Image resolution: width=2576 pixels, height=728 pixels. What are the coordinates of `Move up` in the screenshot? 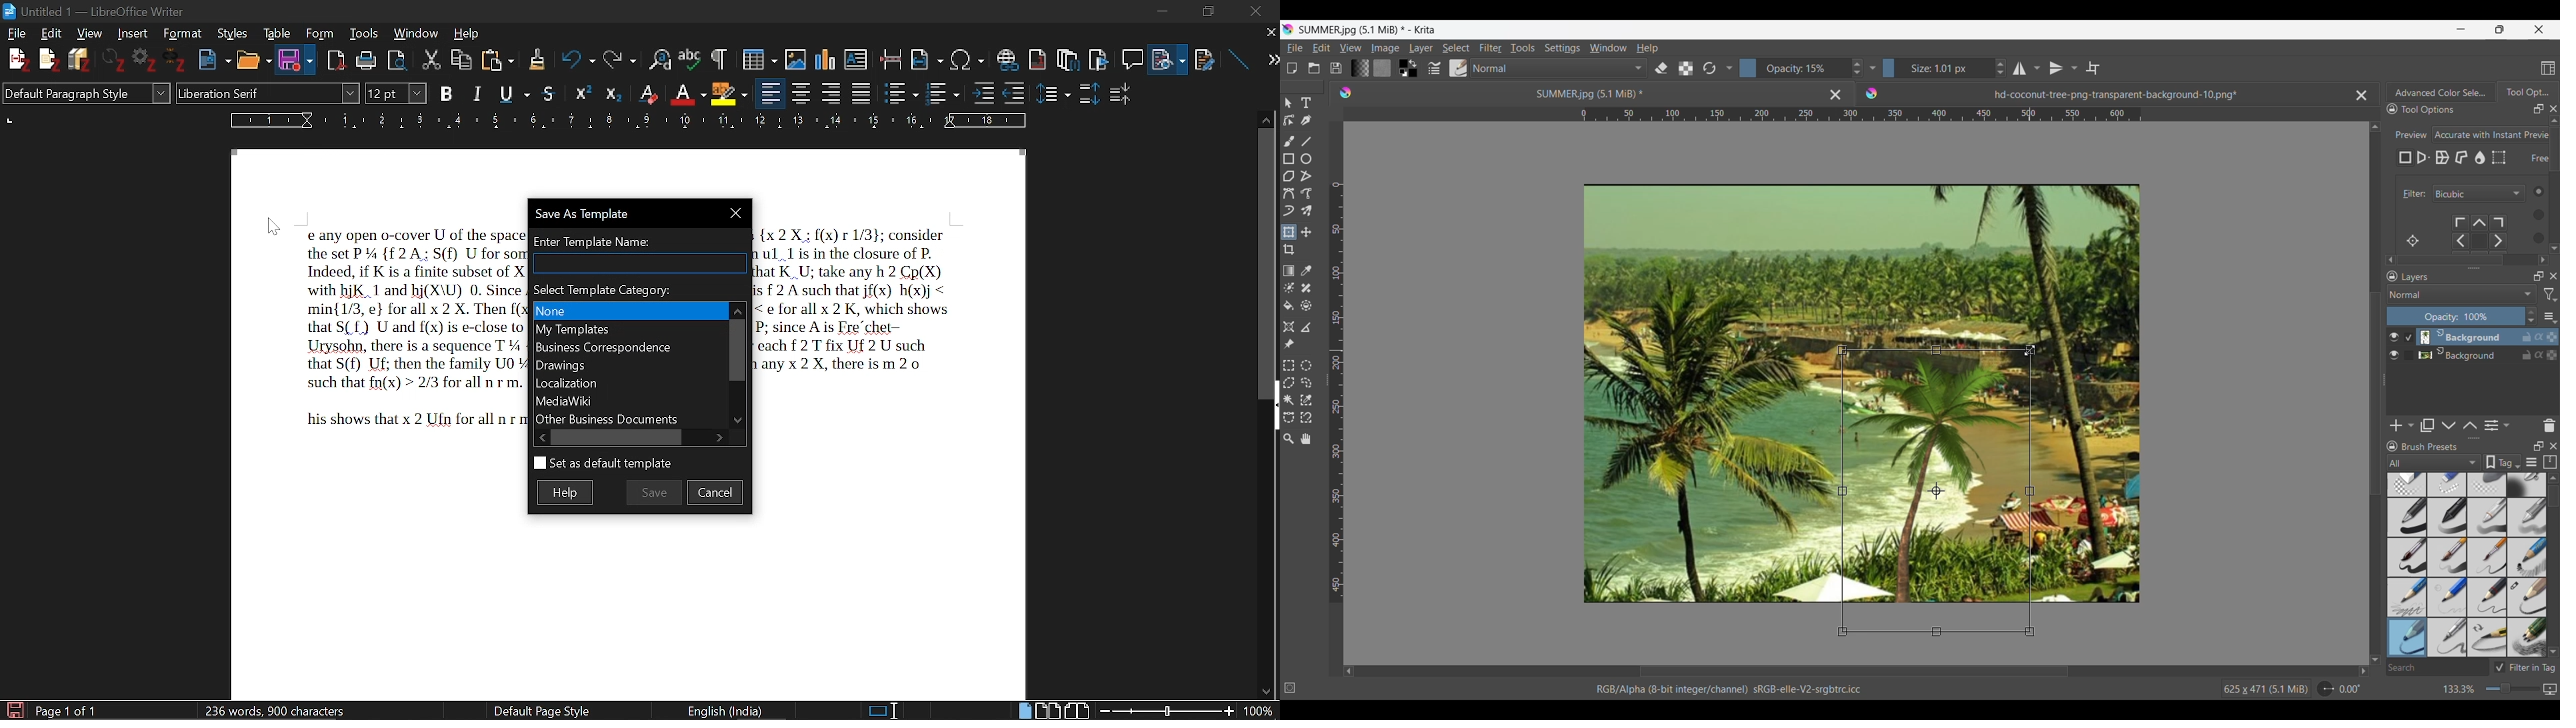 It's located at (737, 308).